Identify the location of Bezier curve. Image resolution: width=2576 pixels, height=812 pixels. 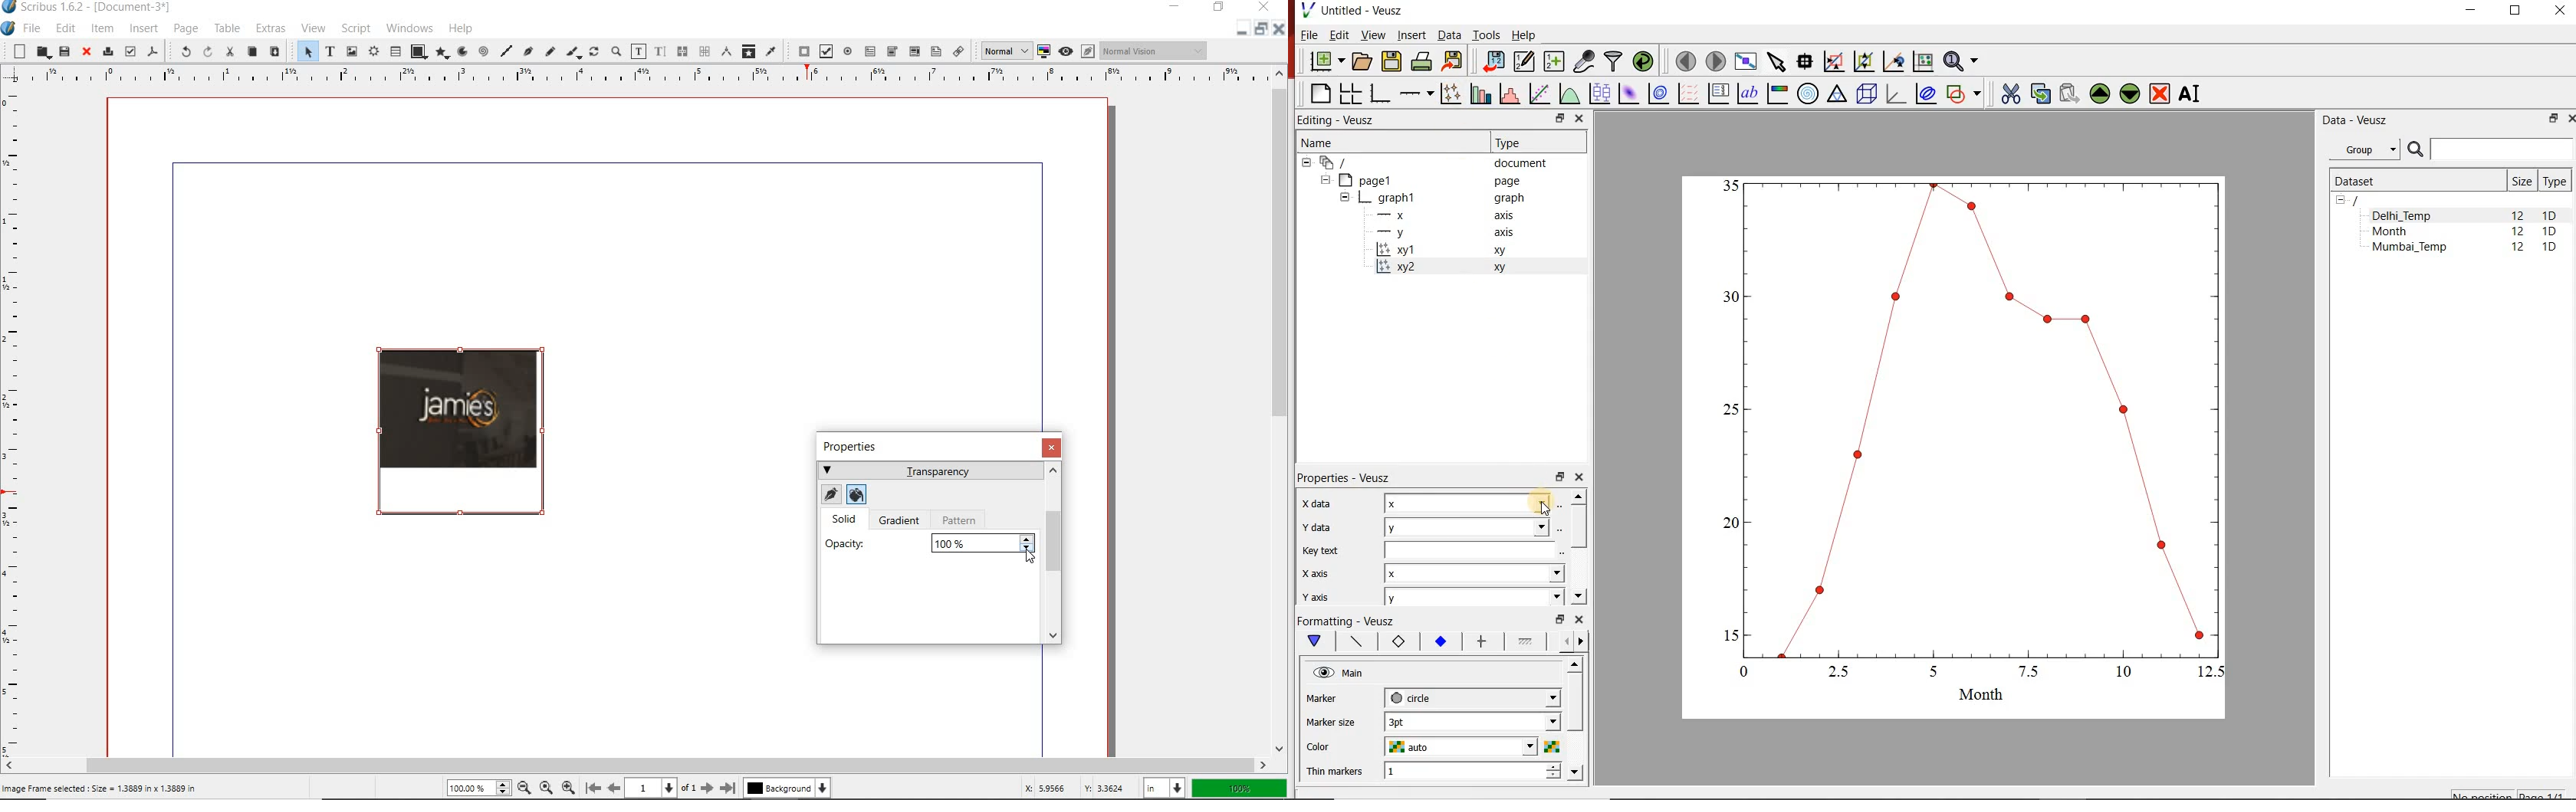
(527, 51).